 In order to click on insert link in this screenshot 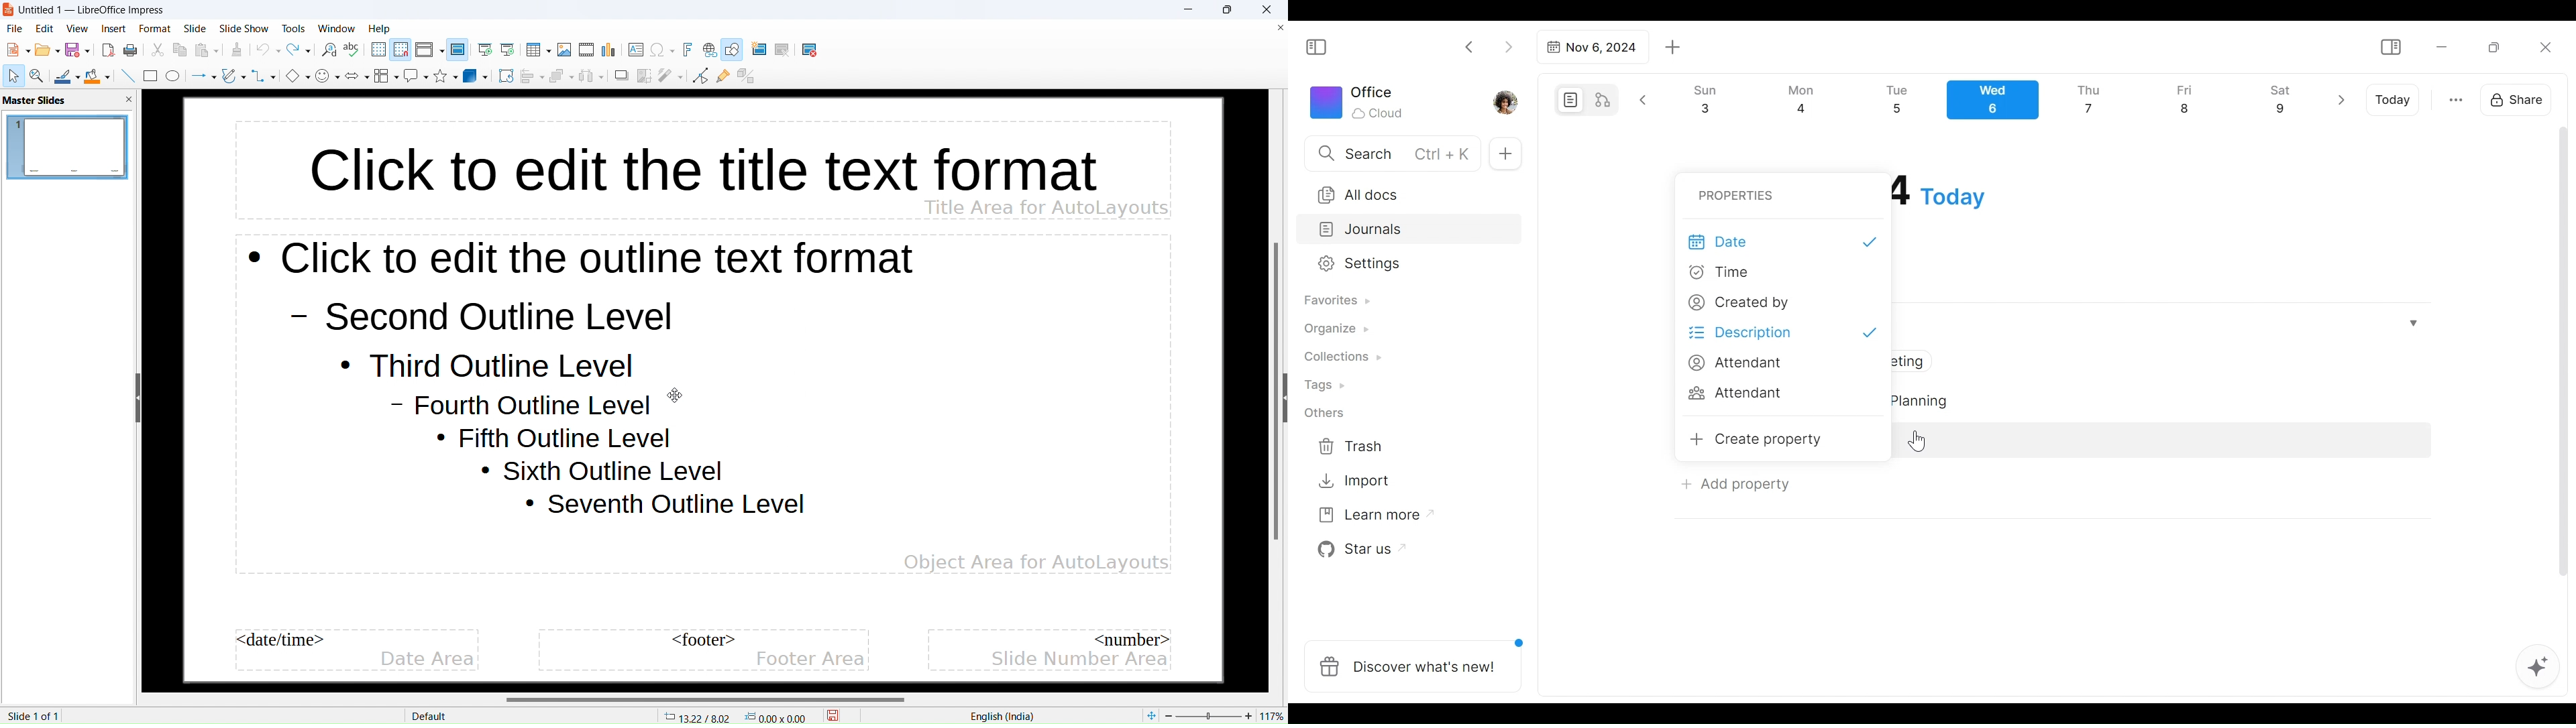, I will do `click(710, 50)`.